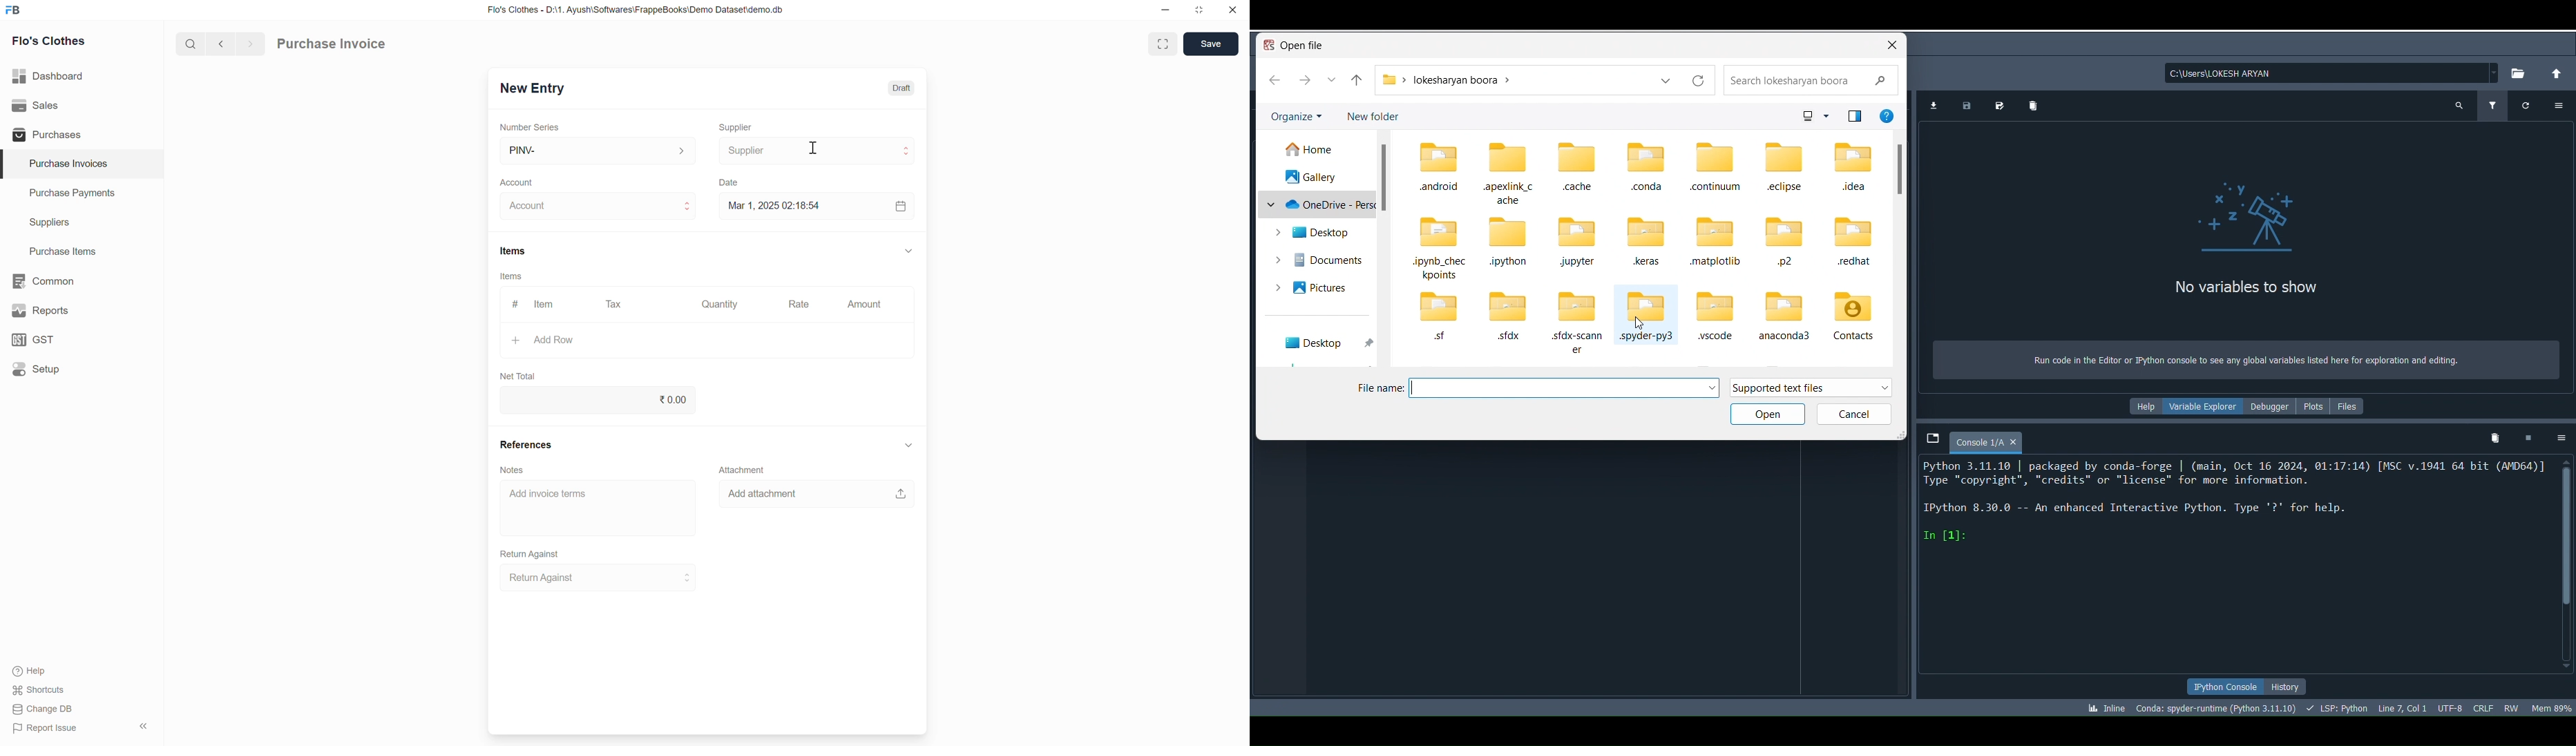 Image resolution: width=2576 pixels, height=756 pixels. I want to click on next, so click(252, 43).